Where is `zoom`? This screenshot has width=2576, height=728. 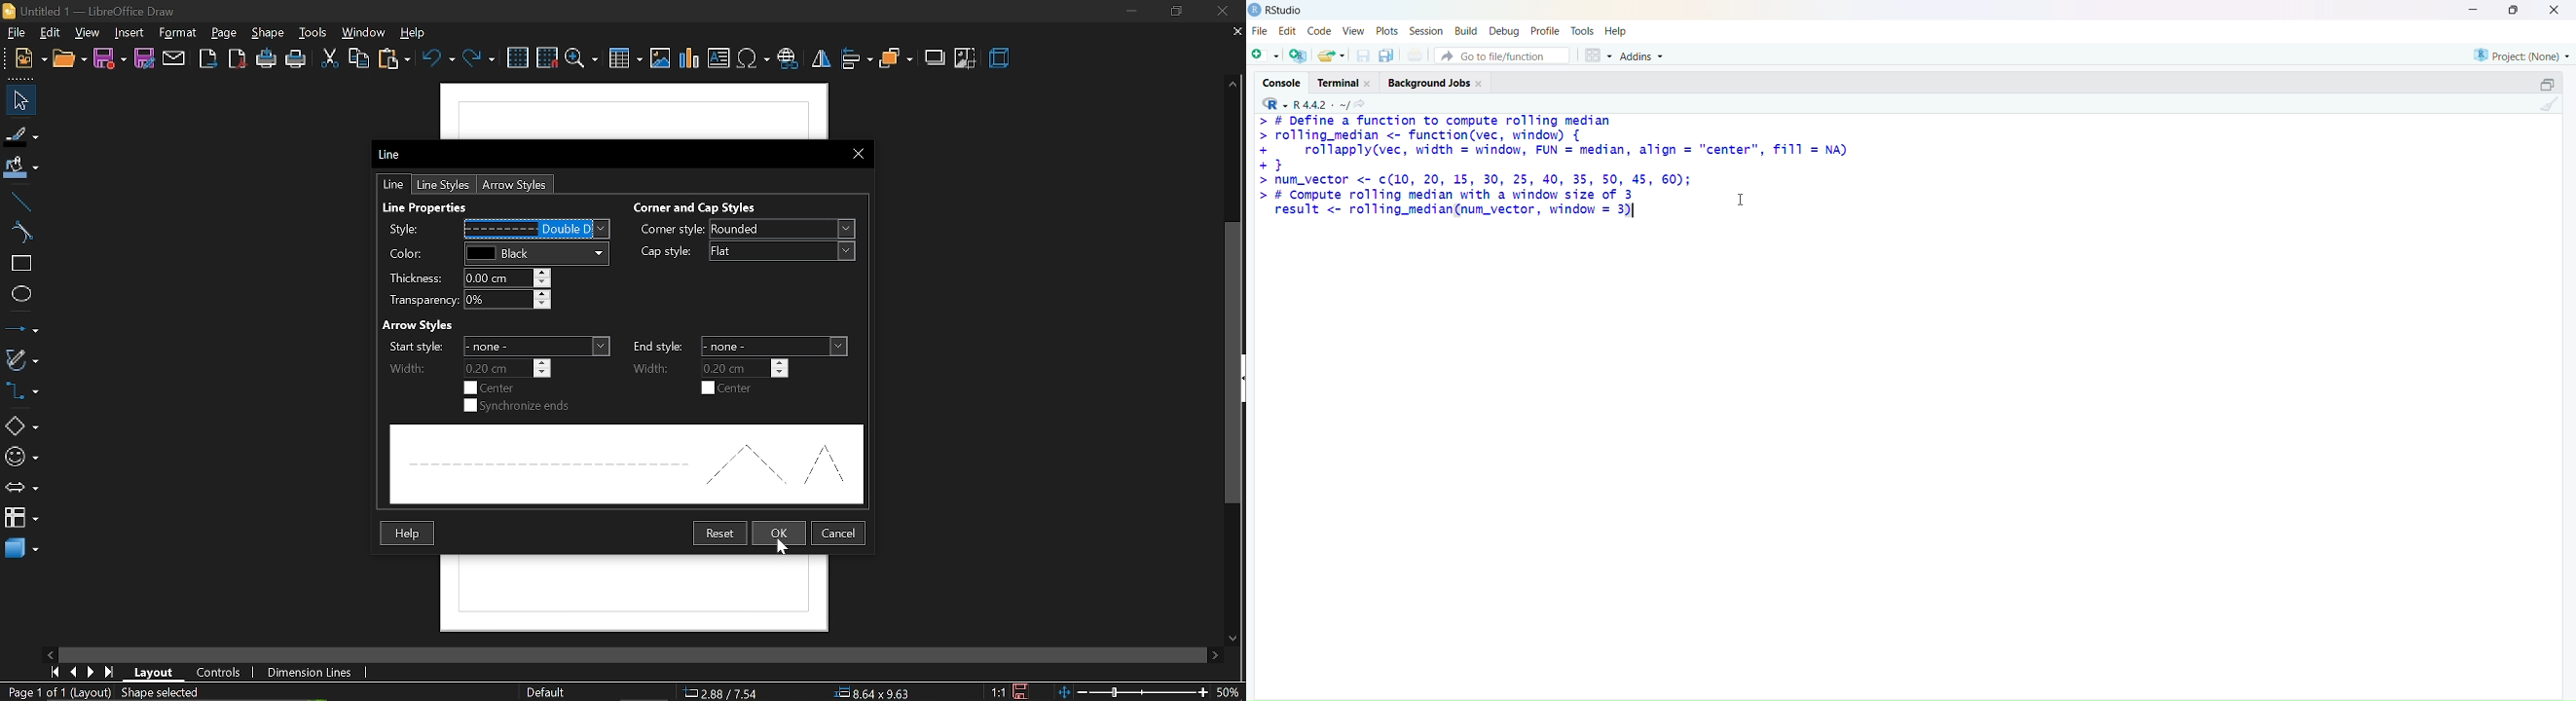 zoom is located at coordinates (582, 58).